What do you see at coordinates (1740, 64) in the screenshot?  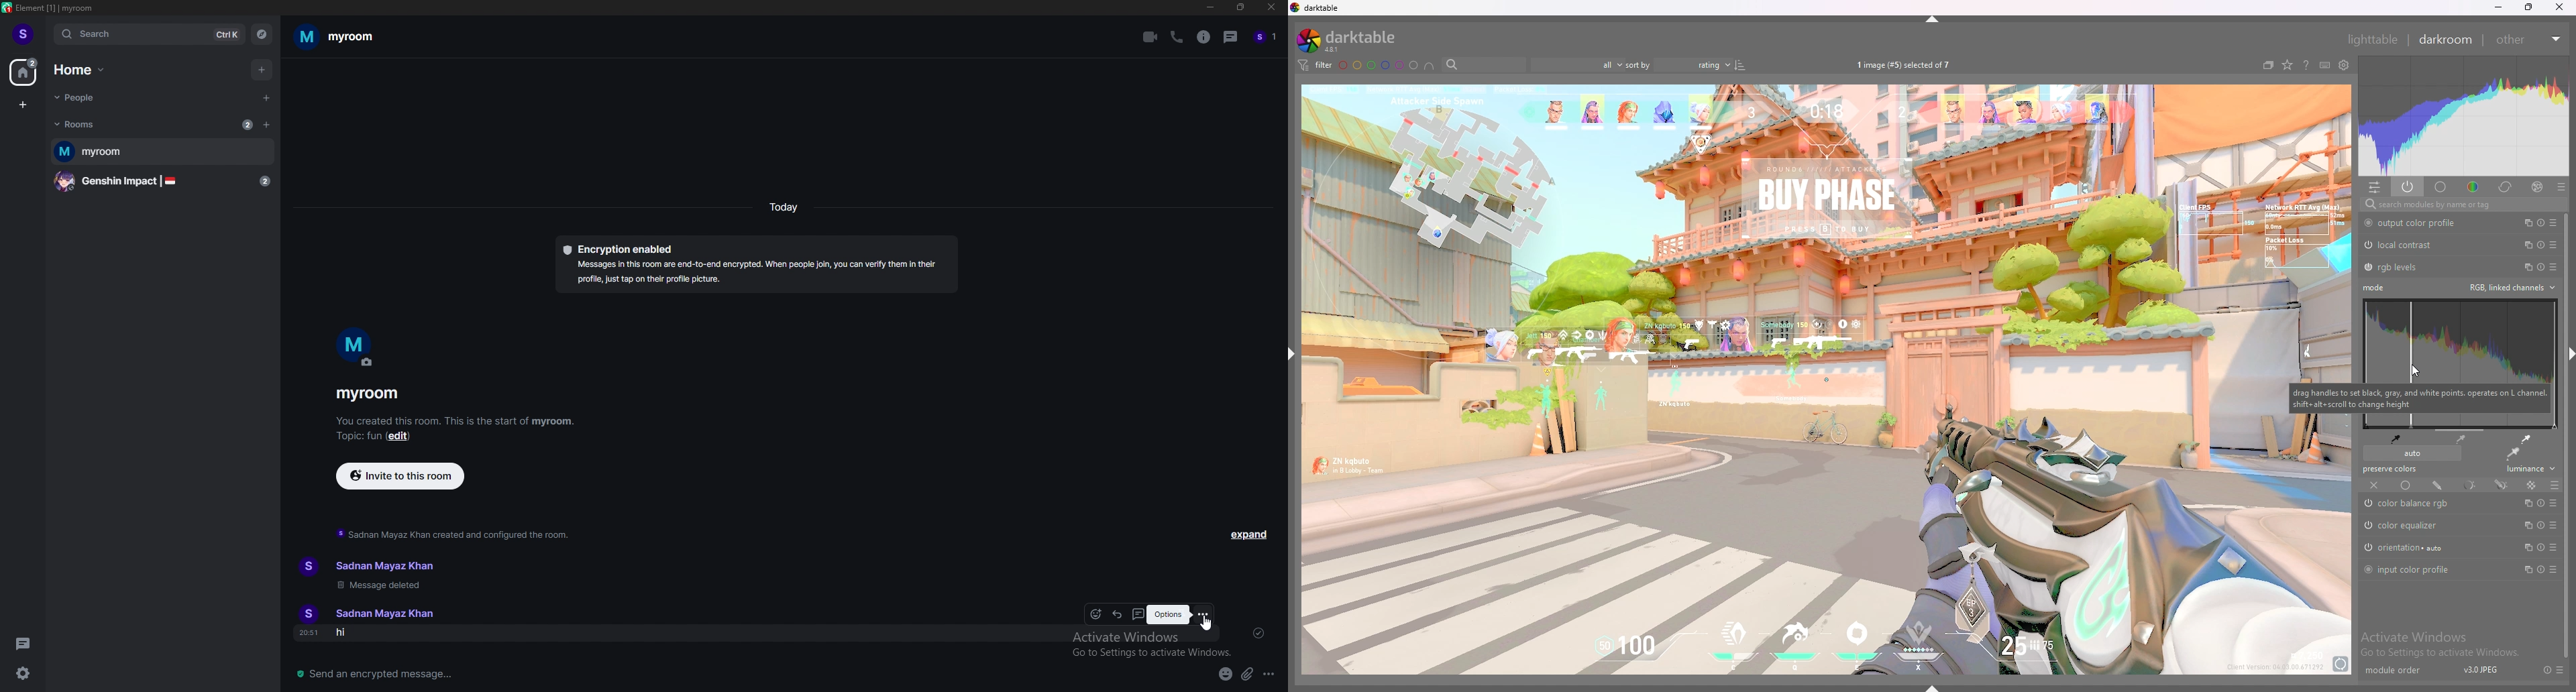 I see `reverse sort order` at bounding box center [1740, 64].